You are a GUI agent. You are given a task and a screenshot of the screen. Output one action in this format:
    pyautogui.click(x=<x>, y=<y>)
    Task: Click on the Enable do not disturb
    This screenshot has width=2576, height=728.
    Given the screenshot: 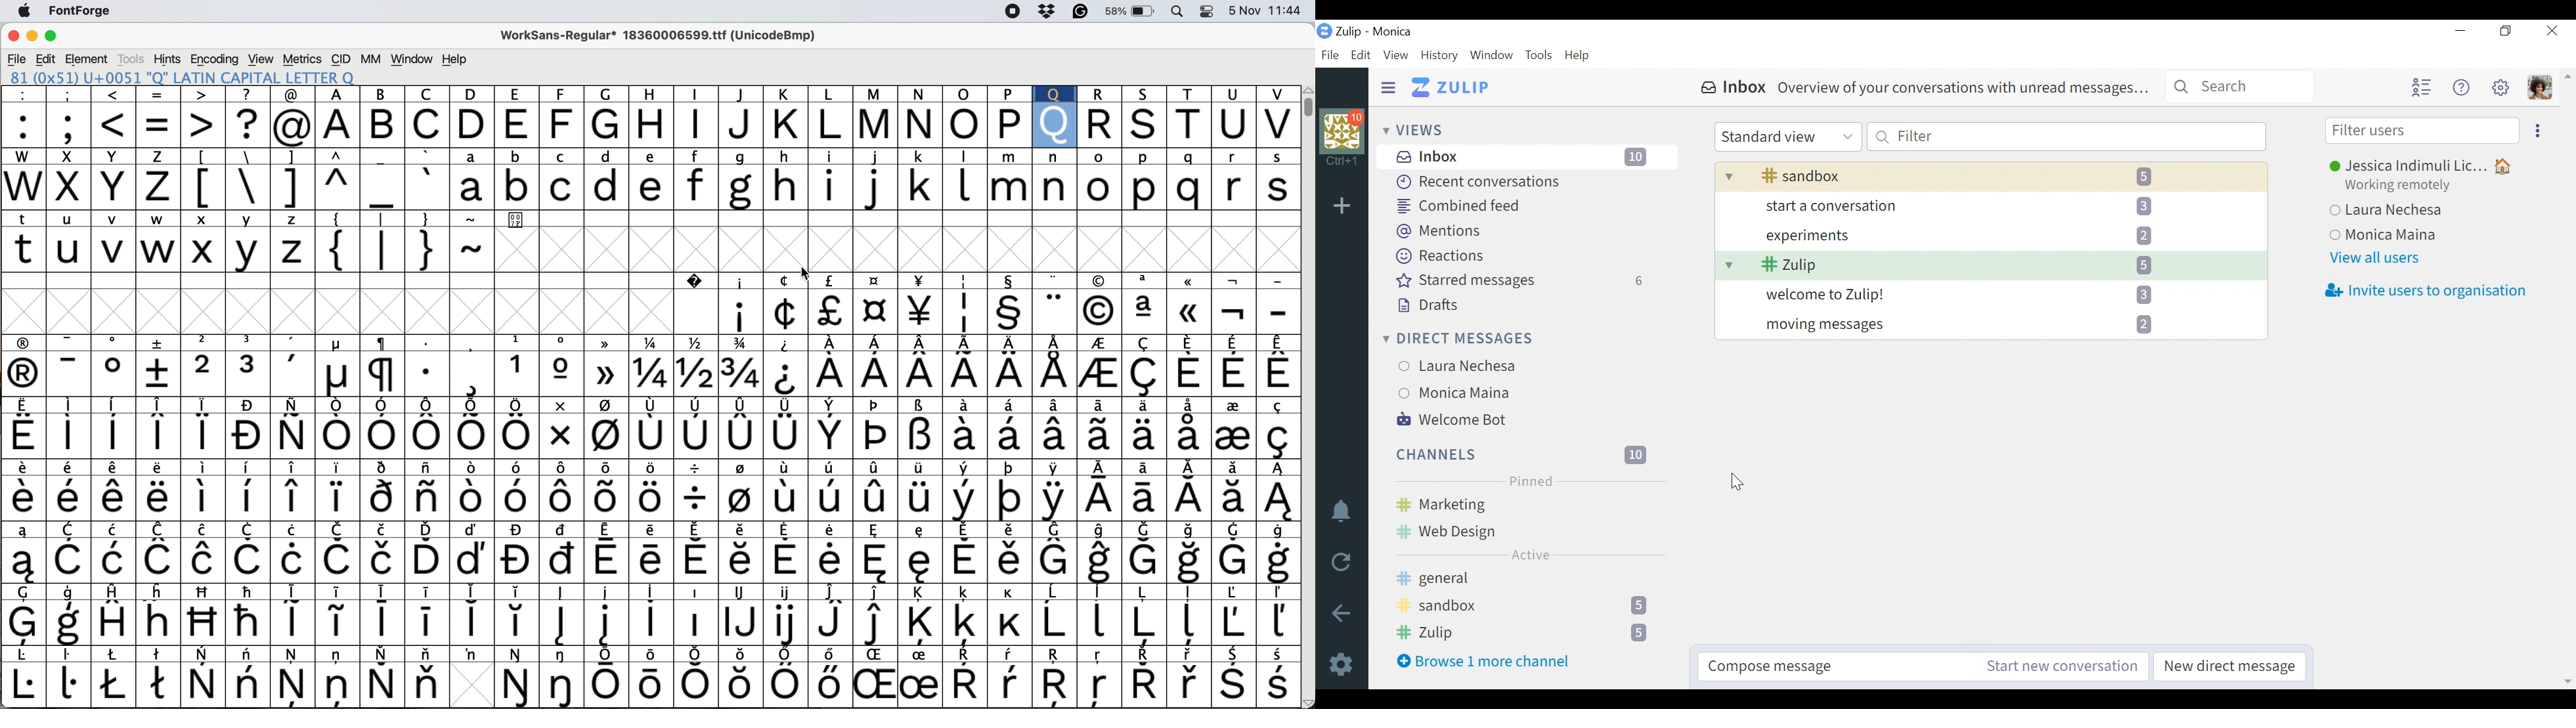 What is the action you would take?
    pyautogui.click(x=1344, y=513)
    